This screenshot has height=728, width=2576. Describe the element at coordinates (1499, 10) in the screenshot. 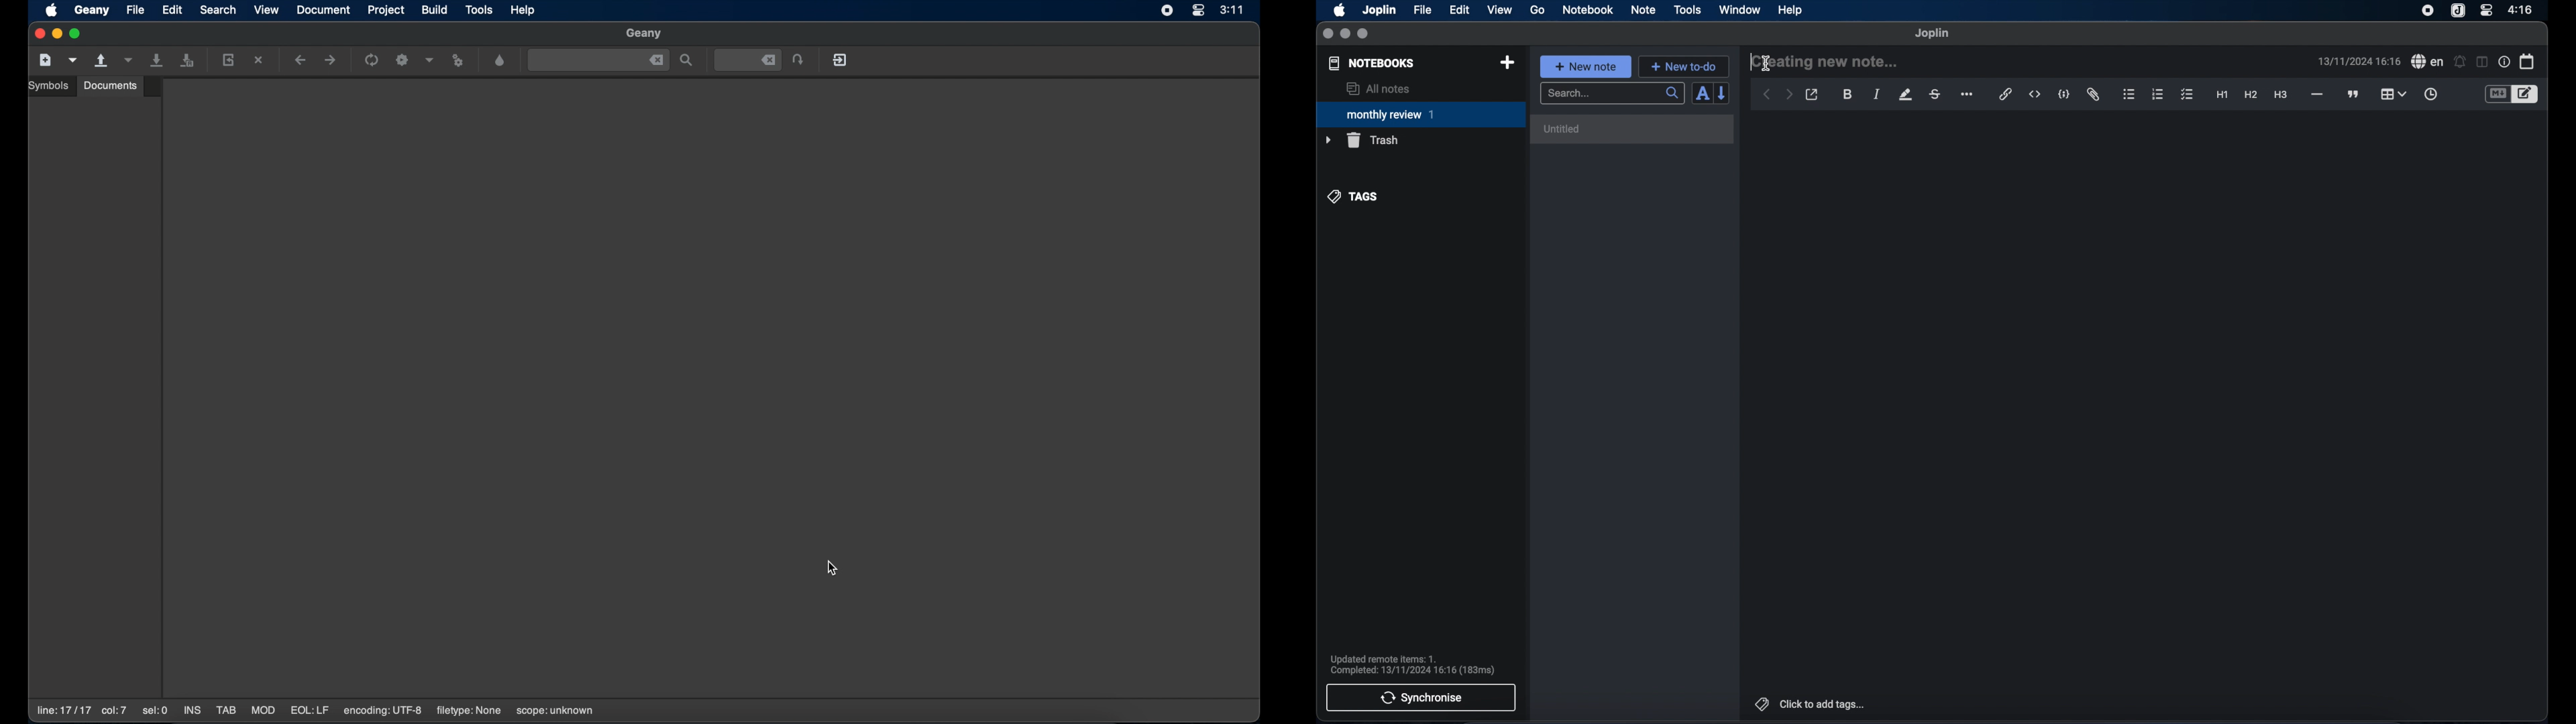

I see `view` at that location.